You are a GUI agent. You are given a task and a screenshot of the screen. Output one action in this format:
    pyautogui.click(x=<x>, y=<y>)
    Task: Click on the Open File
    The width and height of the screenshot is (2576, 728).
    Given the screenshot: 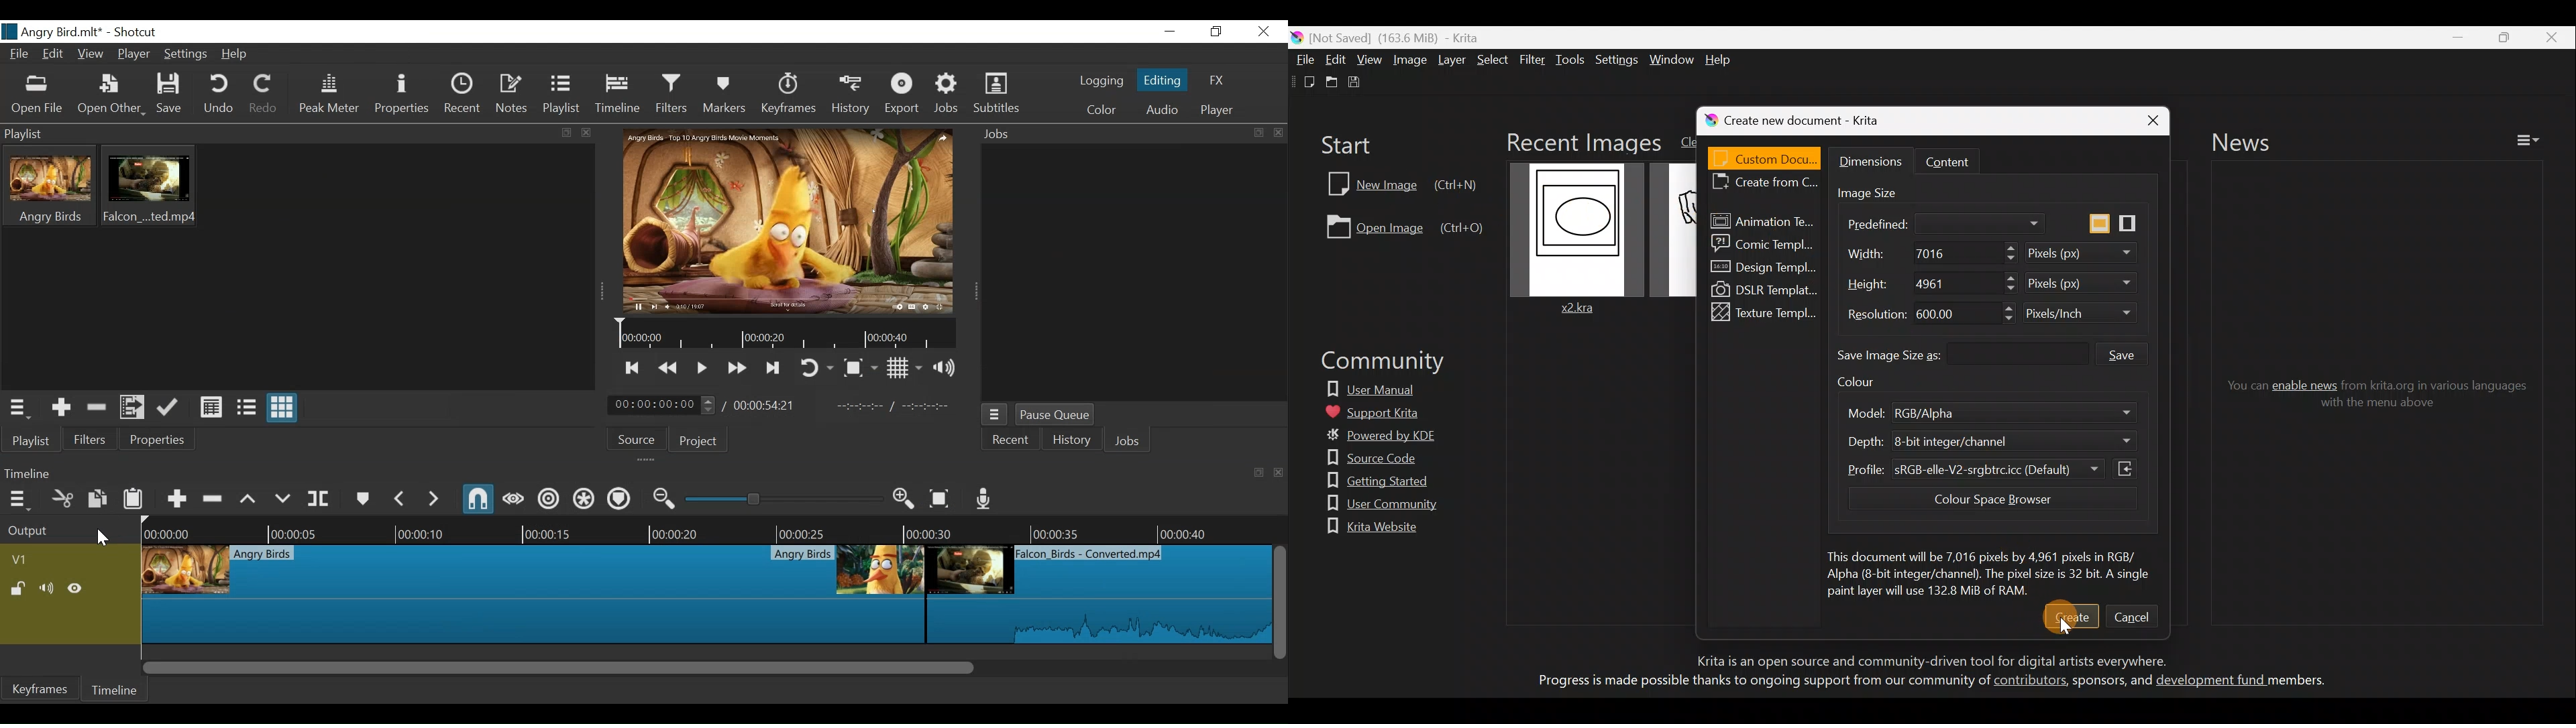 What is the action you would take?
    pyautogui.click(x=111, y=96)
    